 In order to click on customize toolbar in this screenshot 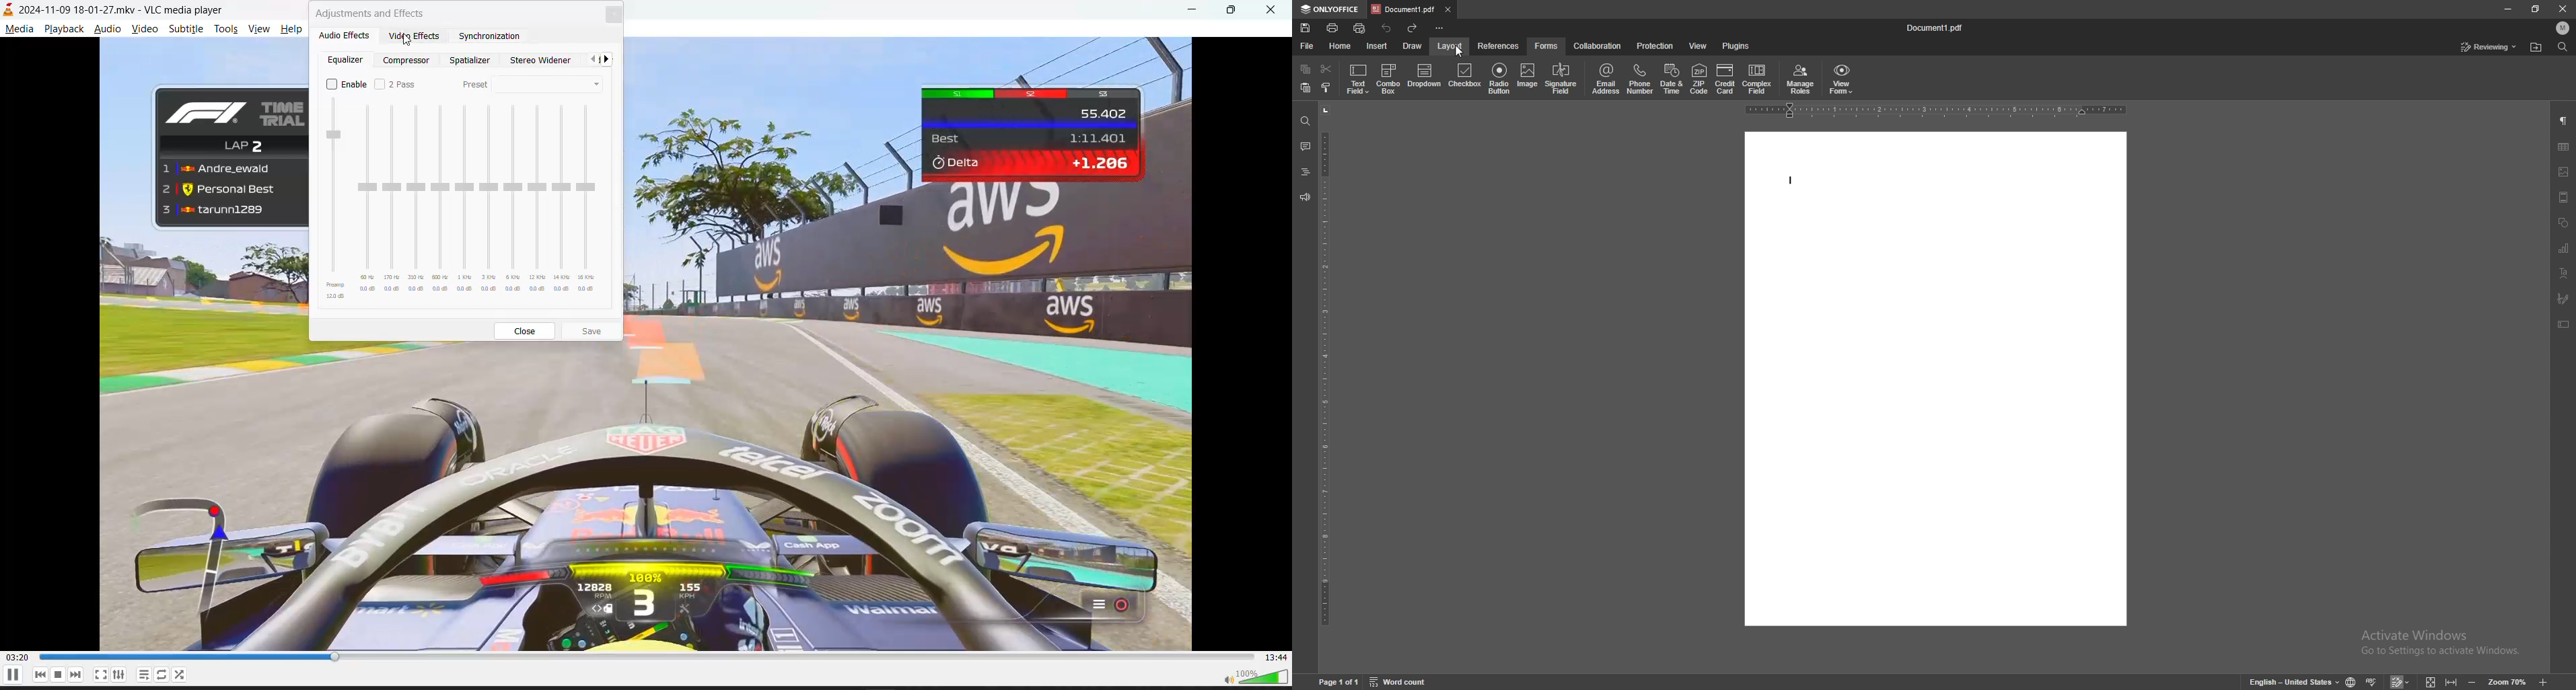, I will do `click(1439, 28)`.